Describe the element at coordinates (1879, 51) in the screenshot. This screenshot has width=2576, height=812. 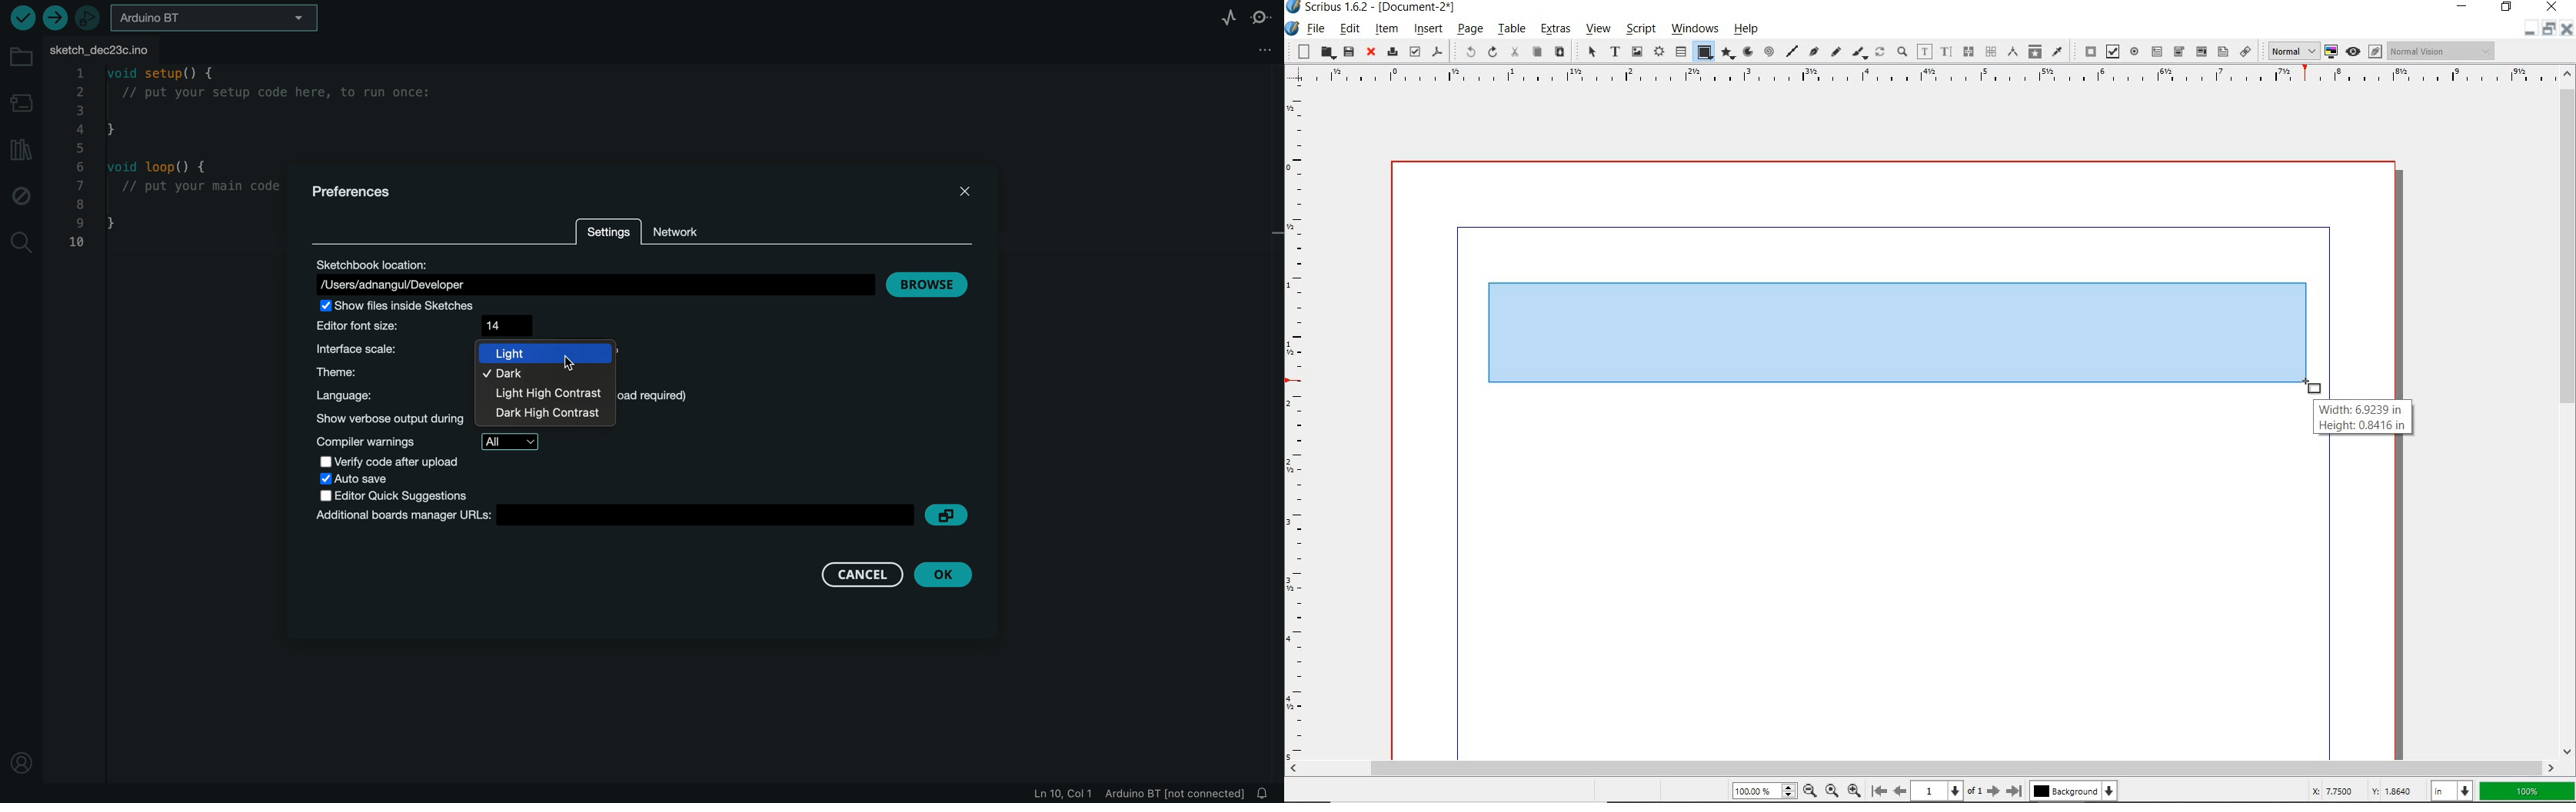
I see `rotate item` at that location.